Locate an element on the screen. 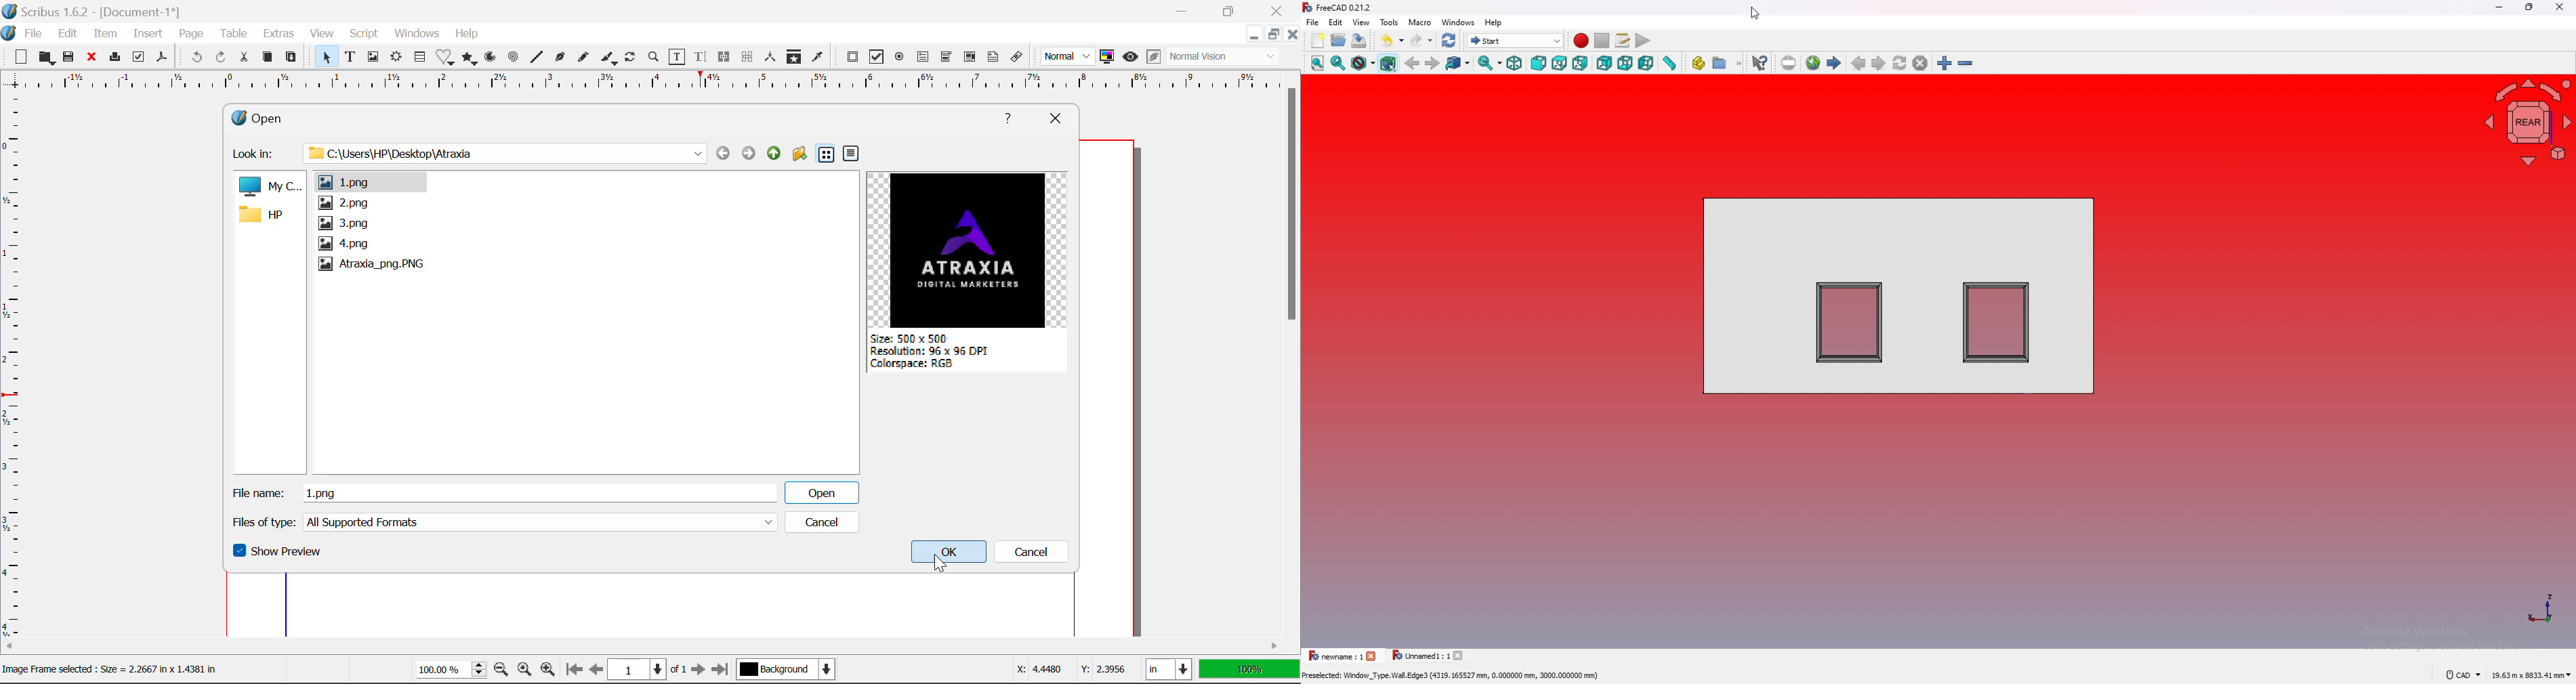 This screenshot has height=700, width=2576. HP Folder is located at coordinates (268, 216).